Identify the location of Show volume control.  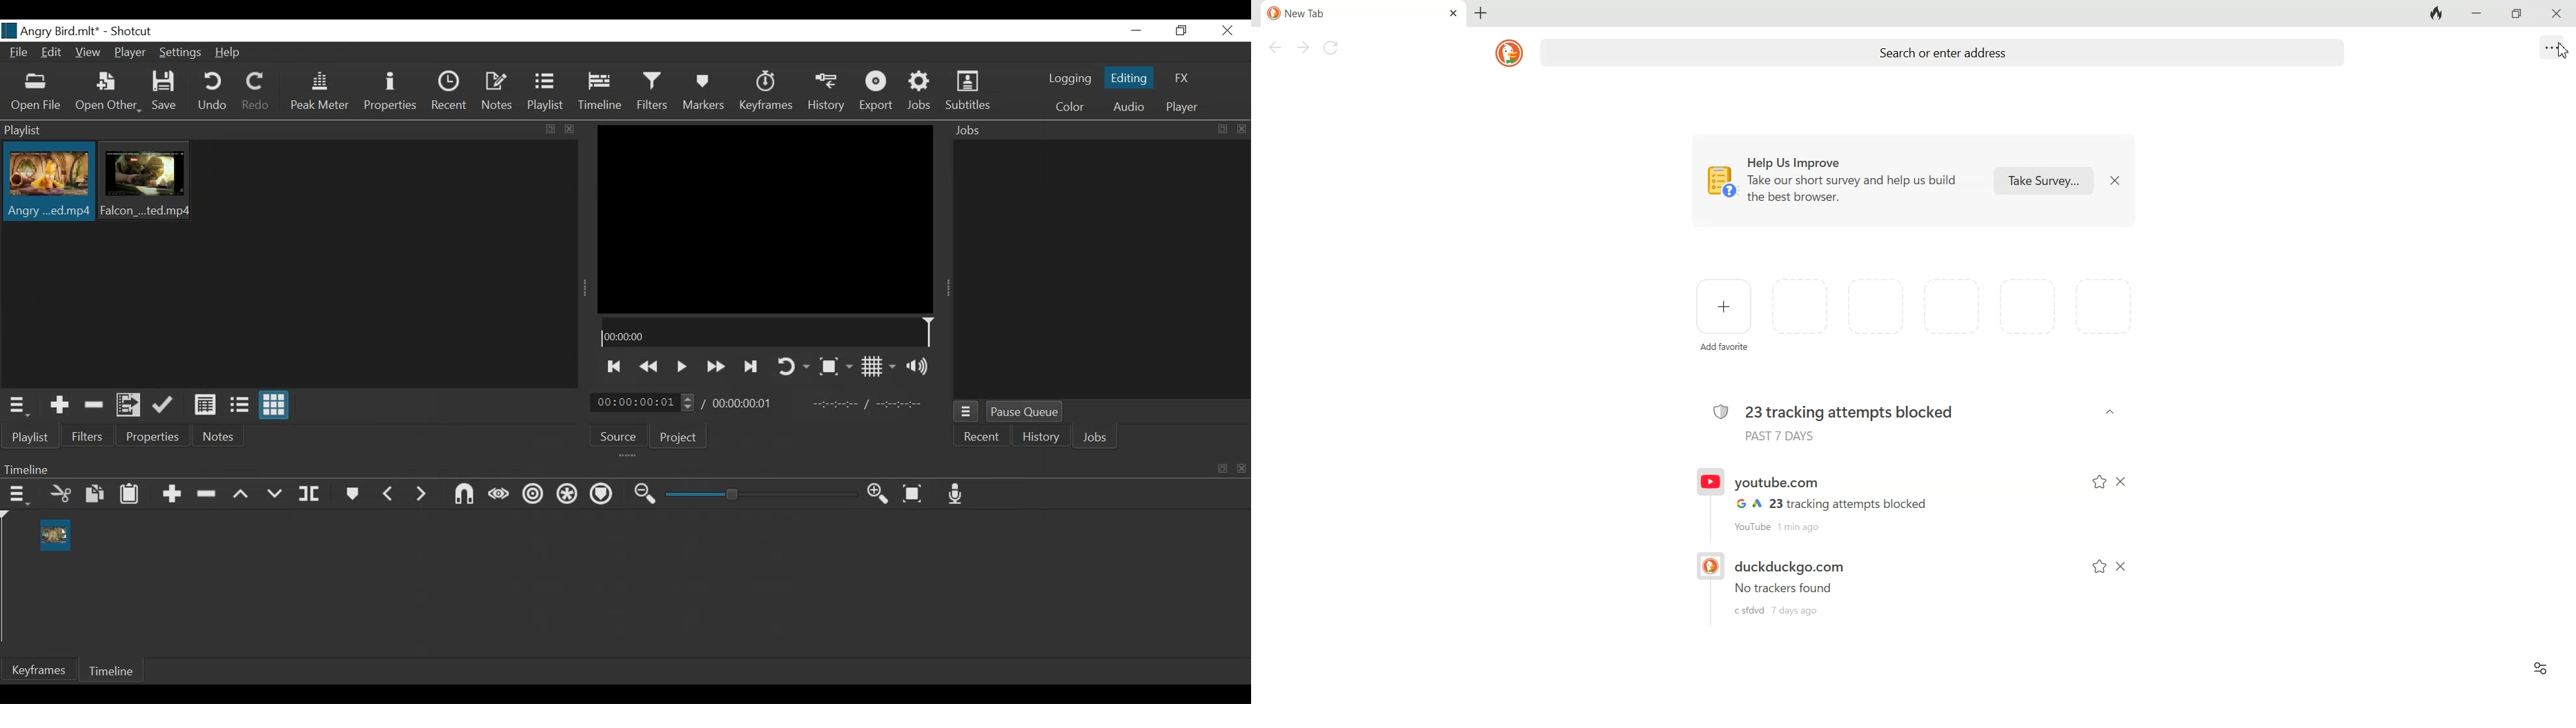
(921, 366).